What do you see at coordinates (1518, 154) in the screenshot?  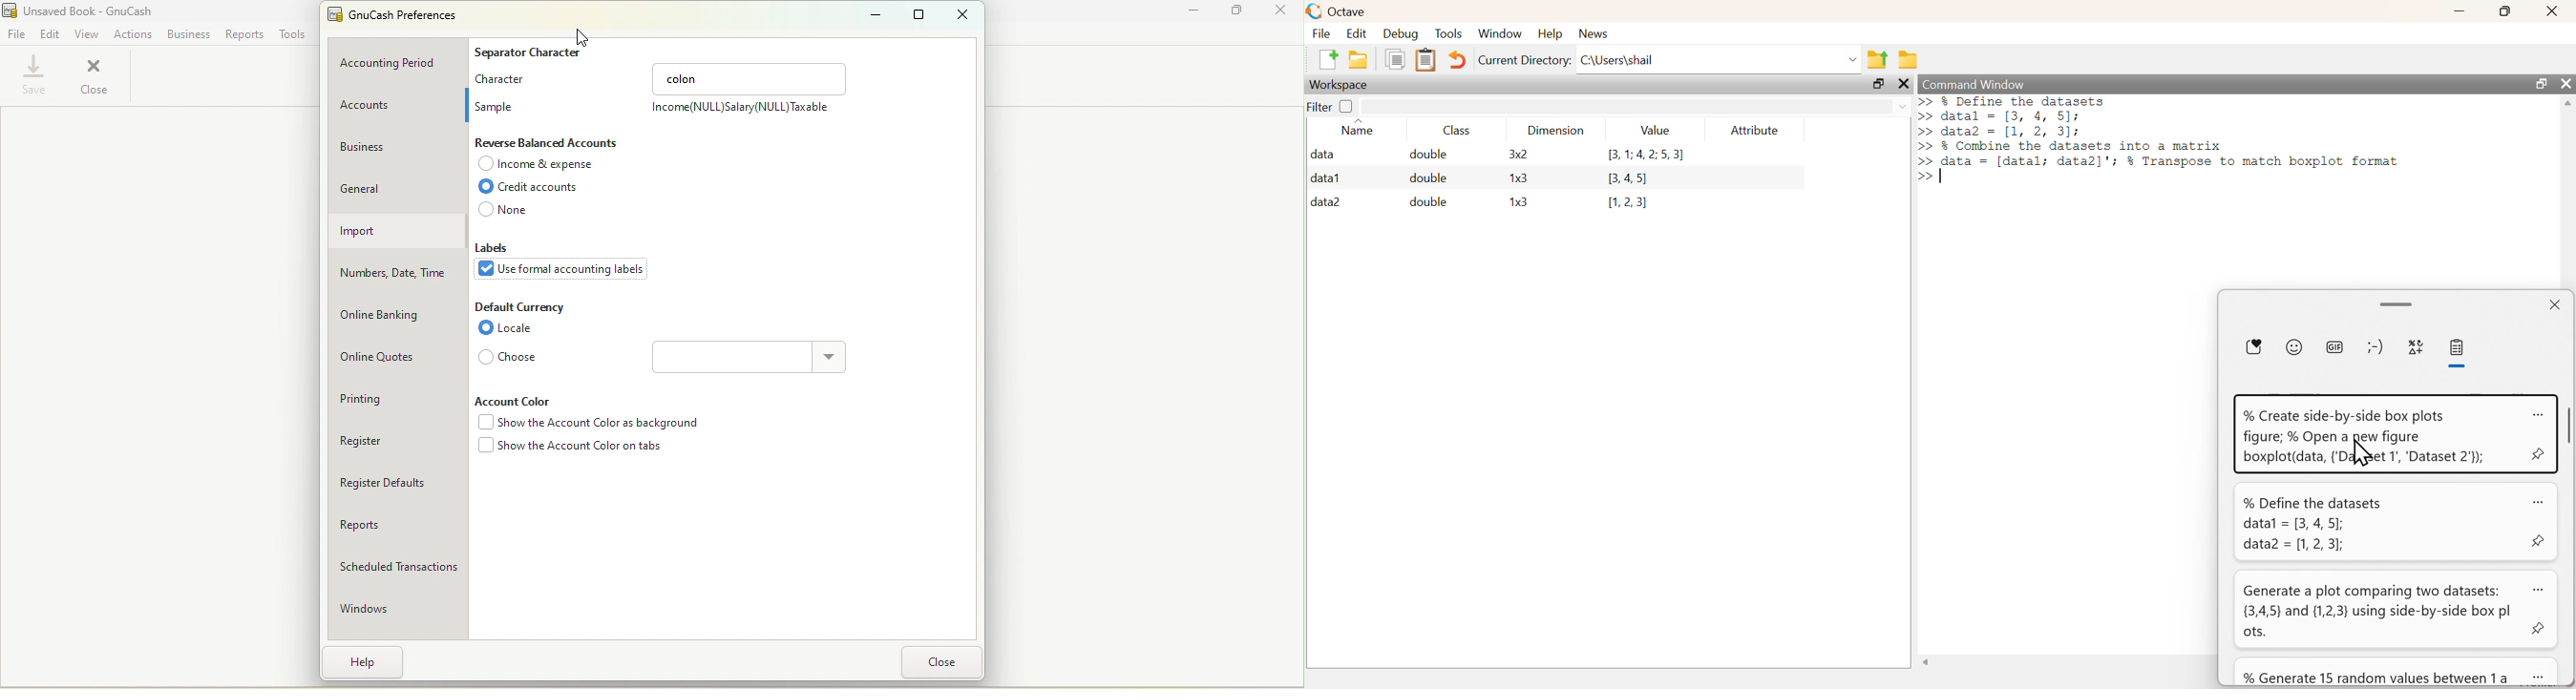 I see `3x2` at bounding box center [1518, 154].